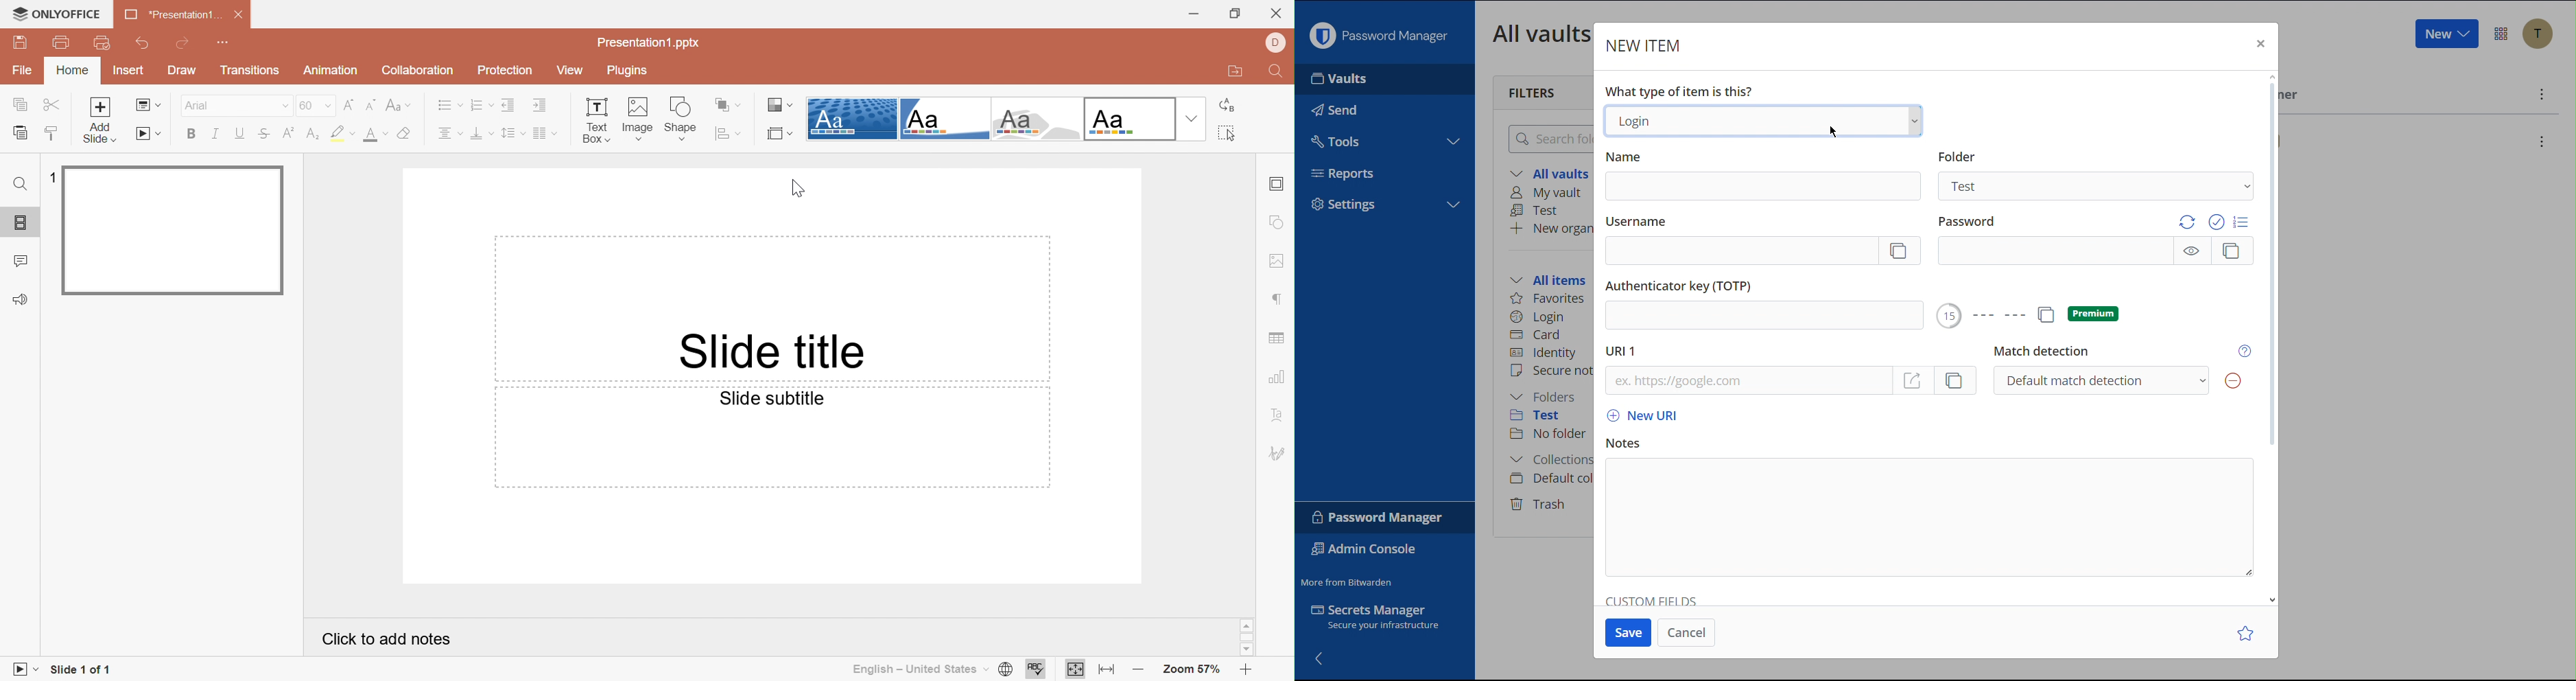 This screenshot has width=2576, height=700. What do you see at coordinates (679, 118) in the screenshot?
I see `Shape` at bounding box center [679, 118].